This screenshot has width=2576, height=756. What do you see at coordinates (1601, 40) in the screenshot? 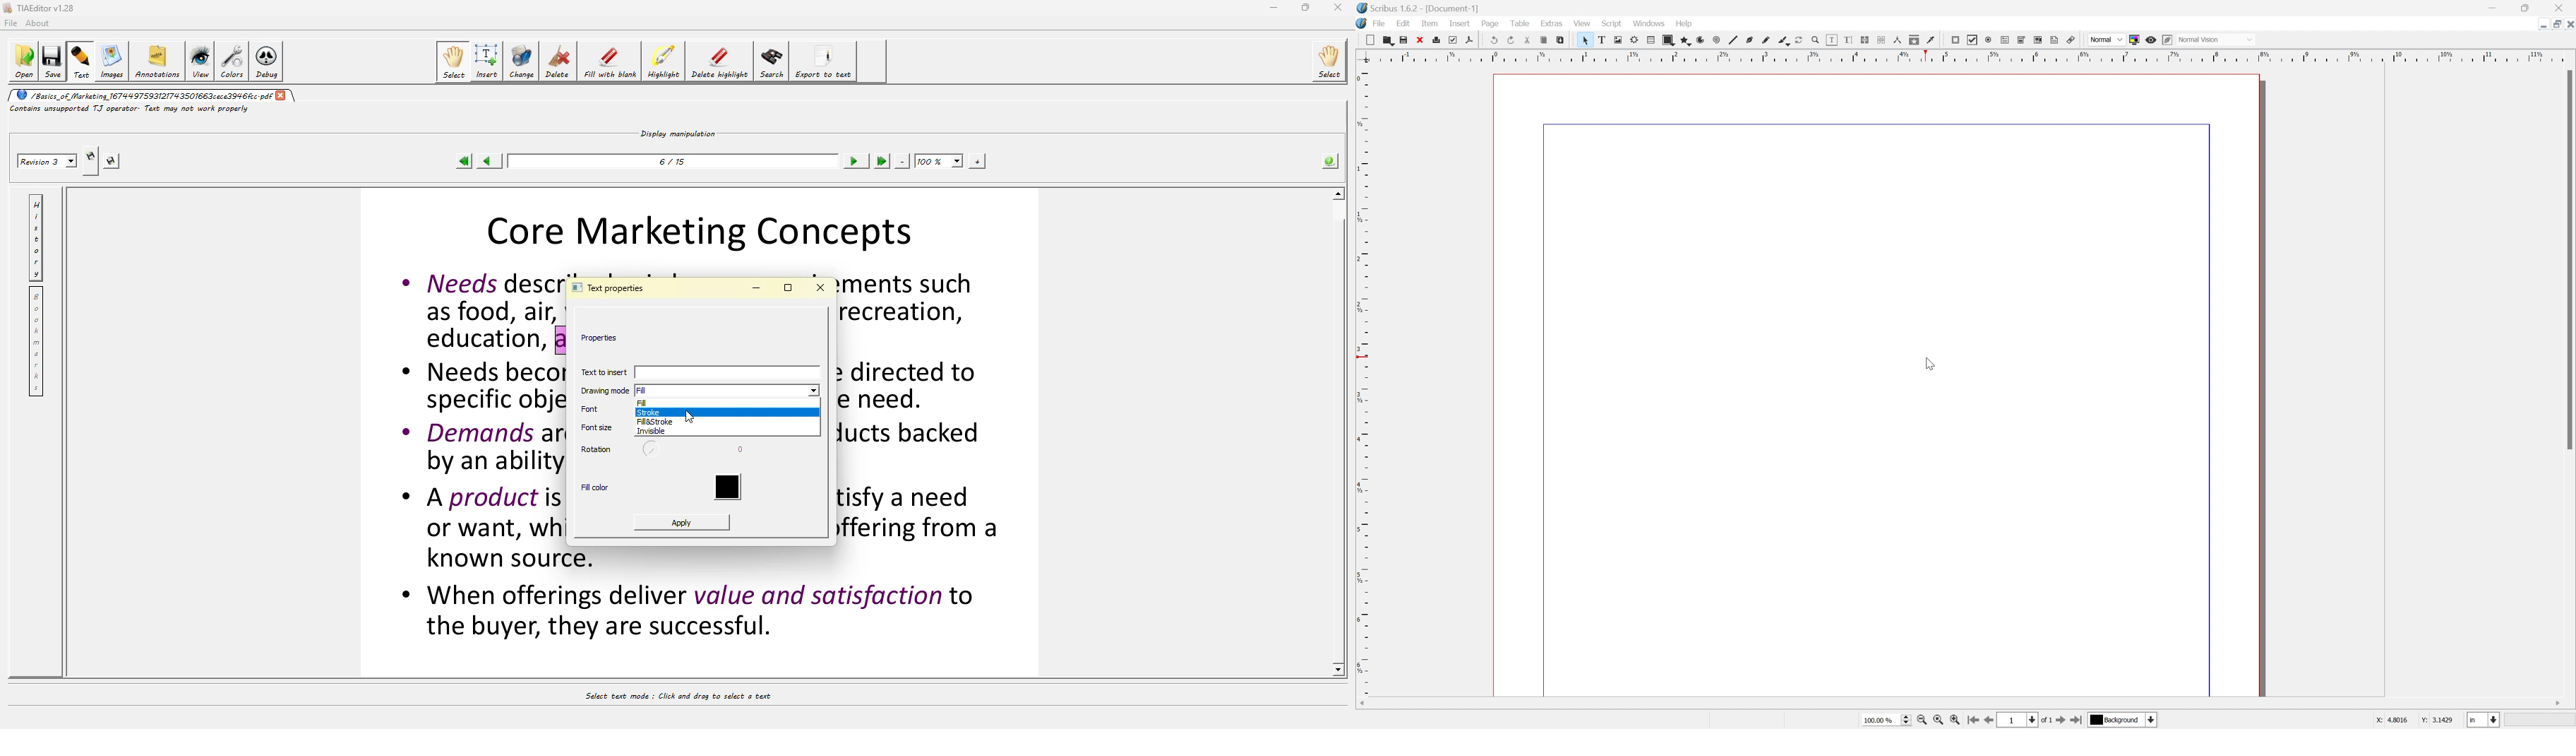
I see `text box` at bounding box center [1601, 40].